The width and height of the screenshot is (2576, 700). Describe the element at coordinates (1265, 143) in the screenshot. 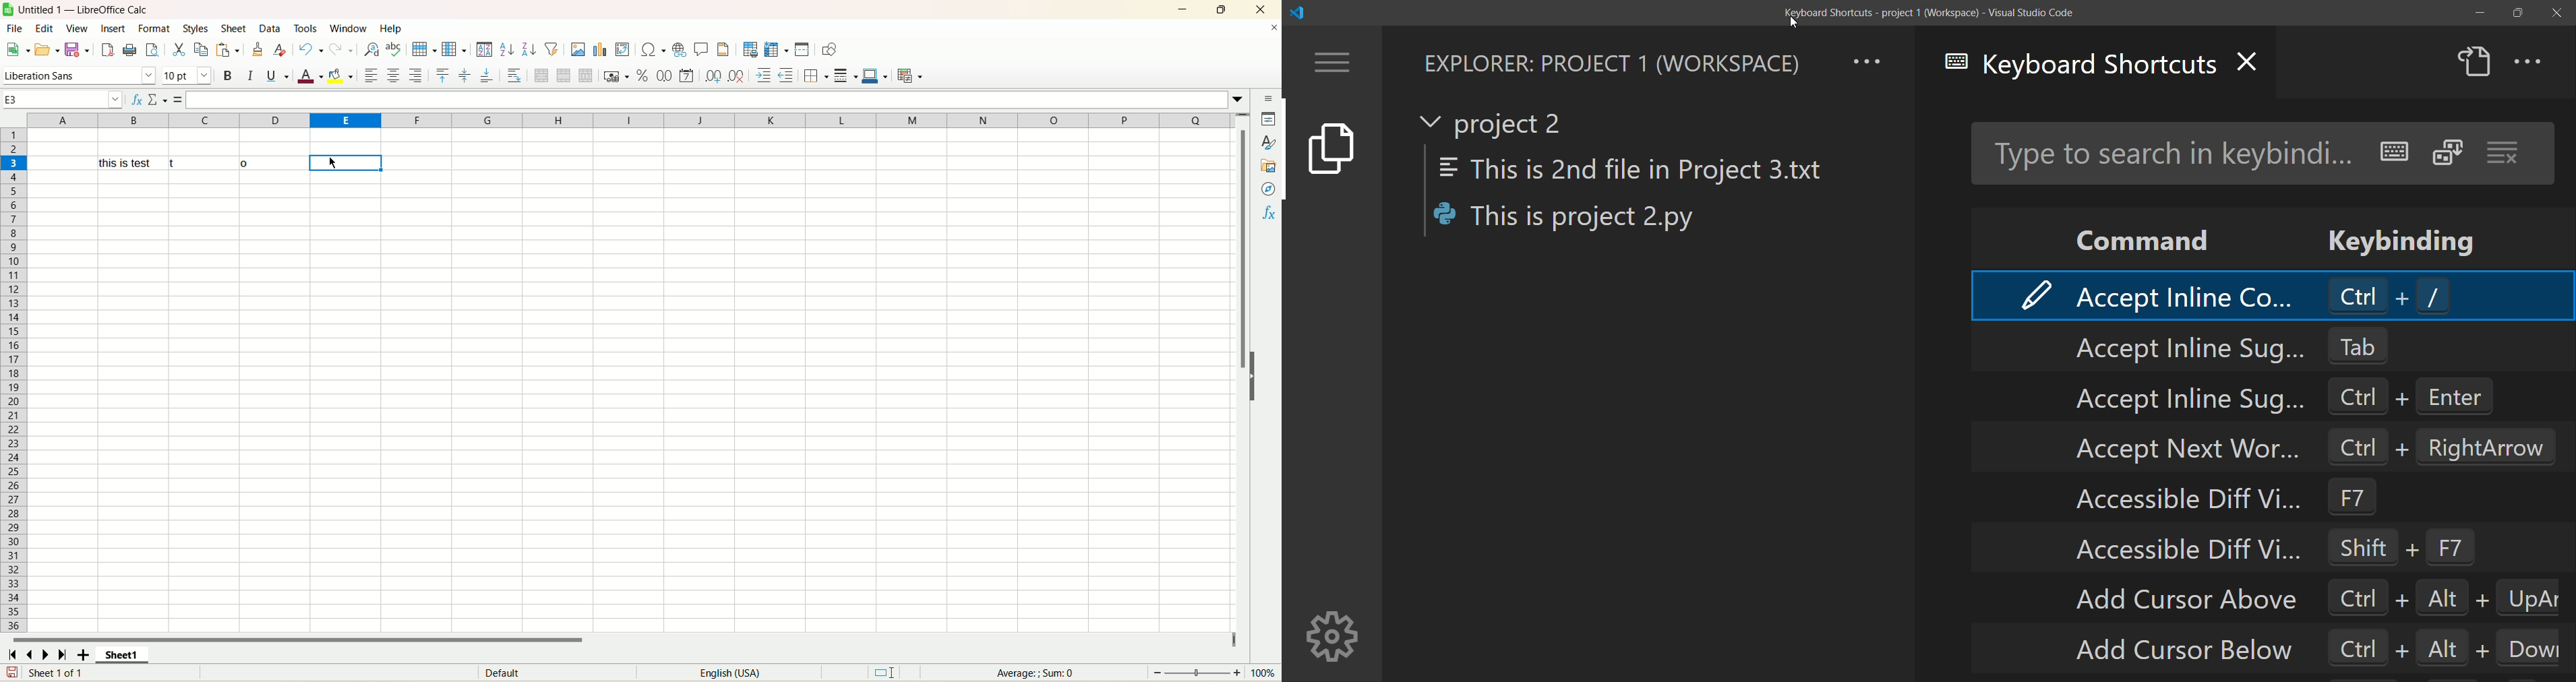

I see `style` at that location.